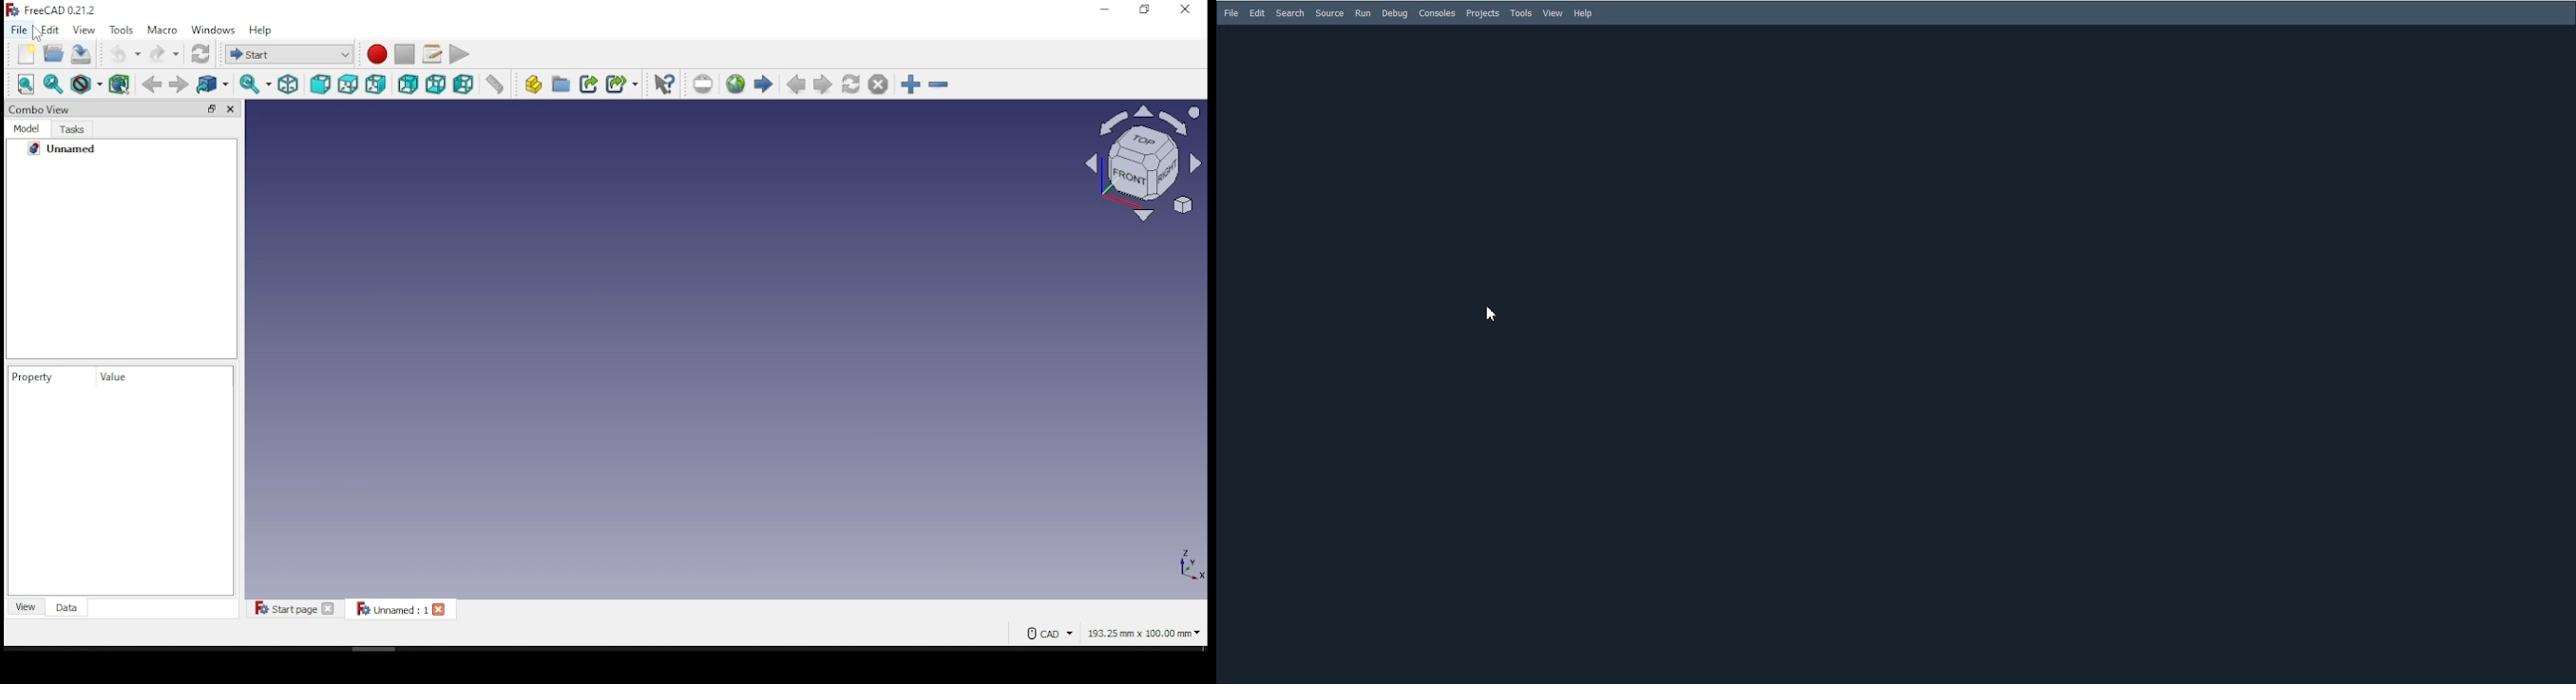 The width and height of the screenshot is (2576, 700). What do you see at coordinates (377, 83) in the screenshot?
I see `right` at bounding box center [377, 83].